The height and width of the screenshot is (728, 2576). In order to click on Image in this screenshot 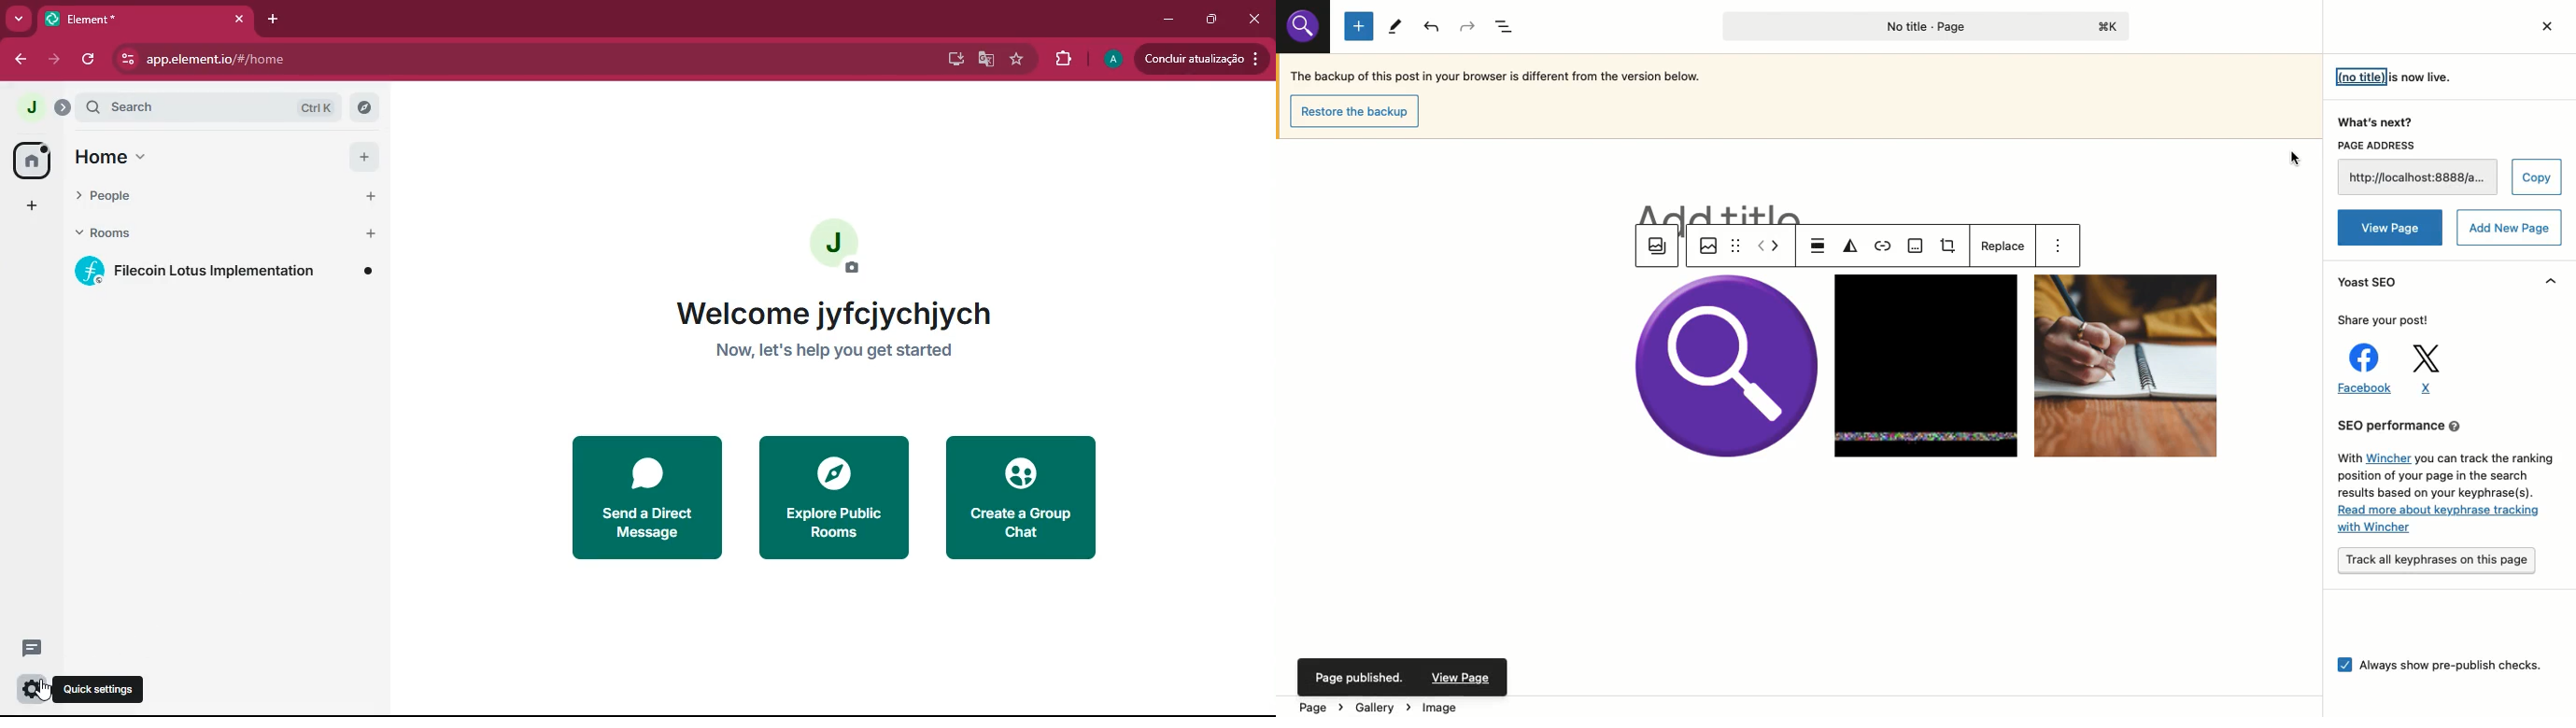, I will do `click(1705, 245)`.